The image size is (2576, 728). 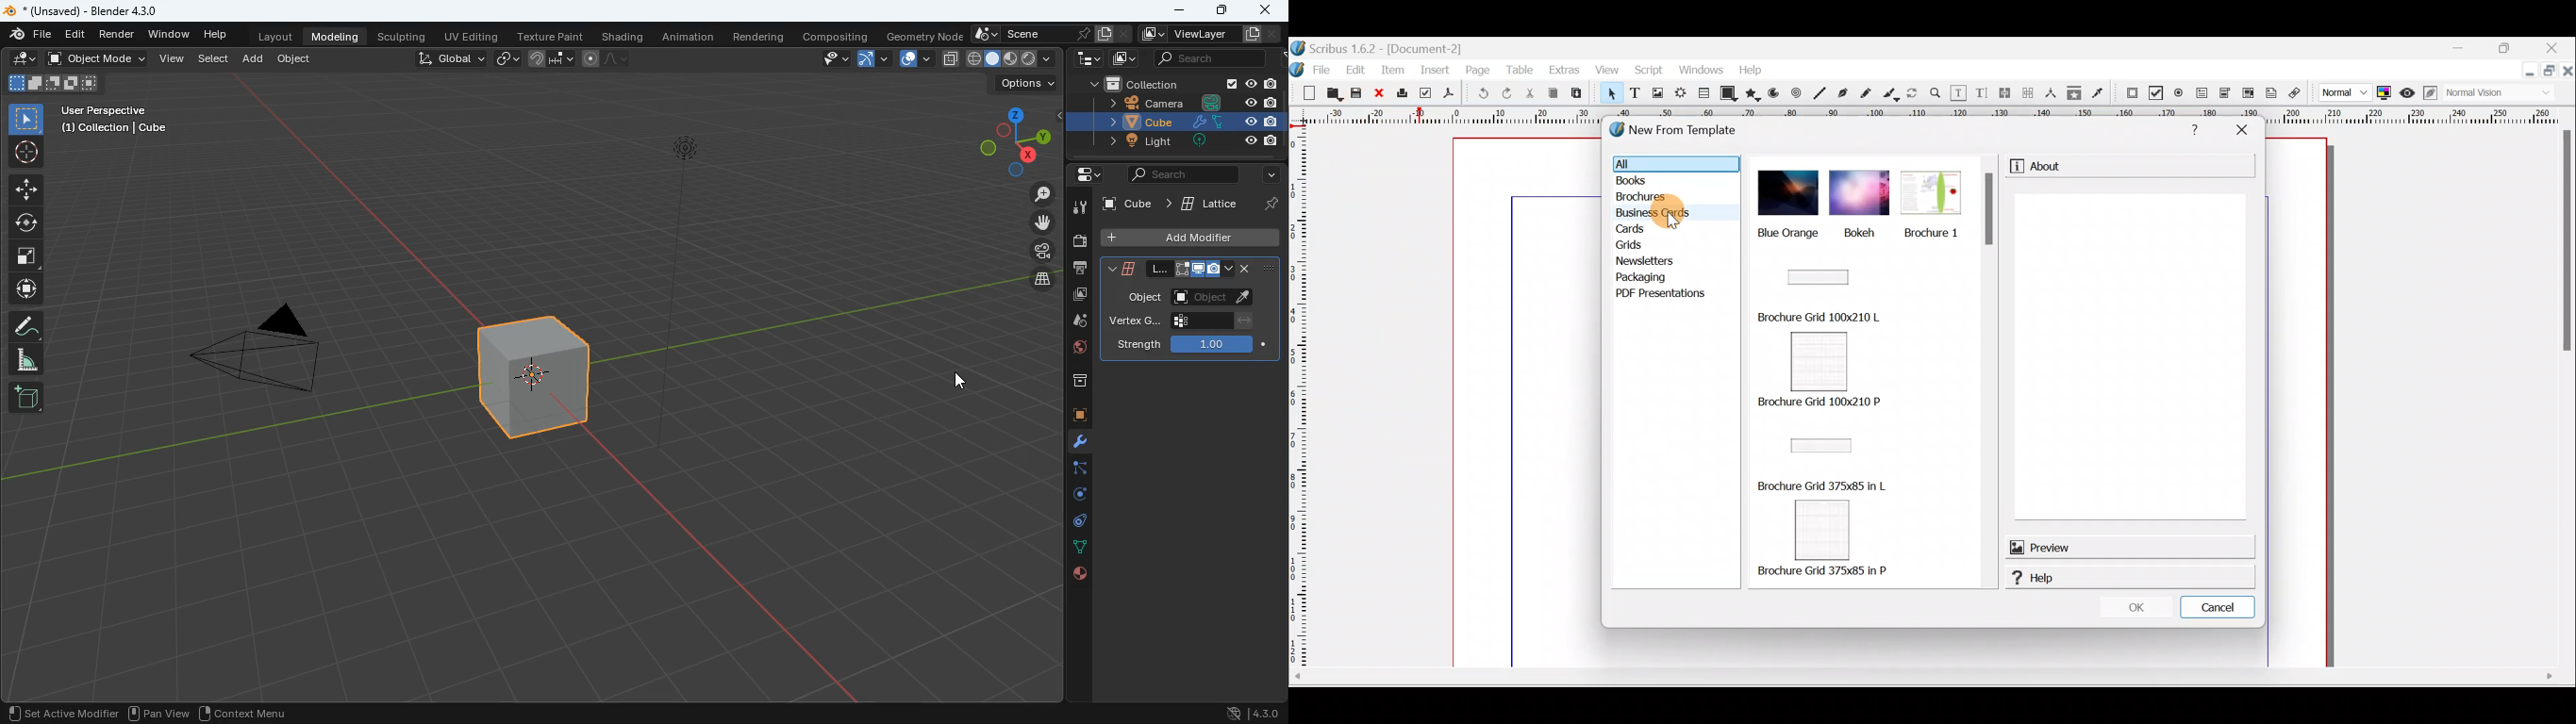 I want to click on Cancel, so click(x=2219, y=605).